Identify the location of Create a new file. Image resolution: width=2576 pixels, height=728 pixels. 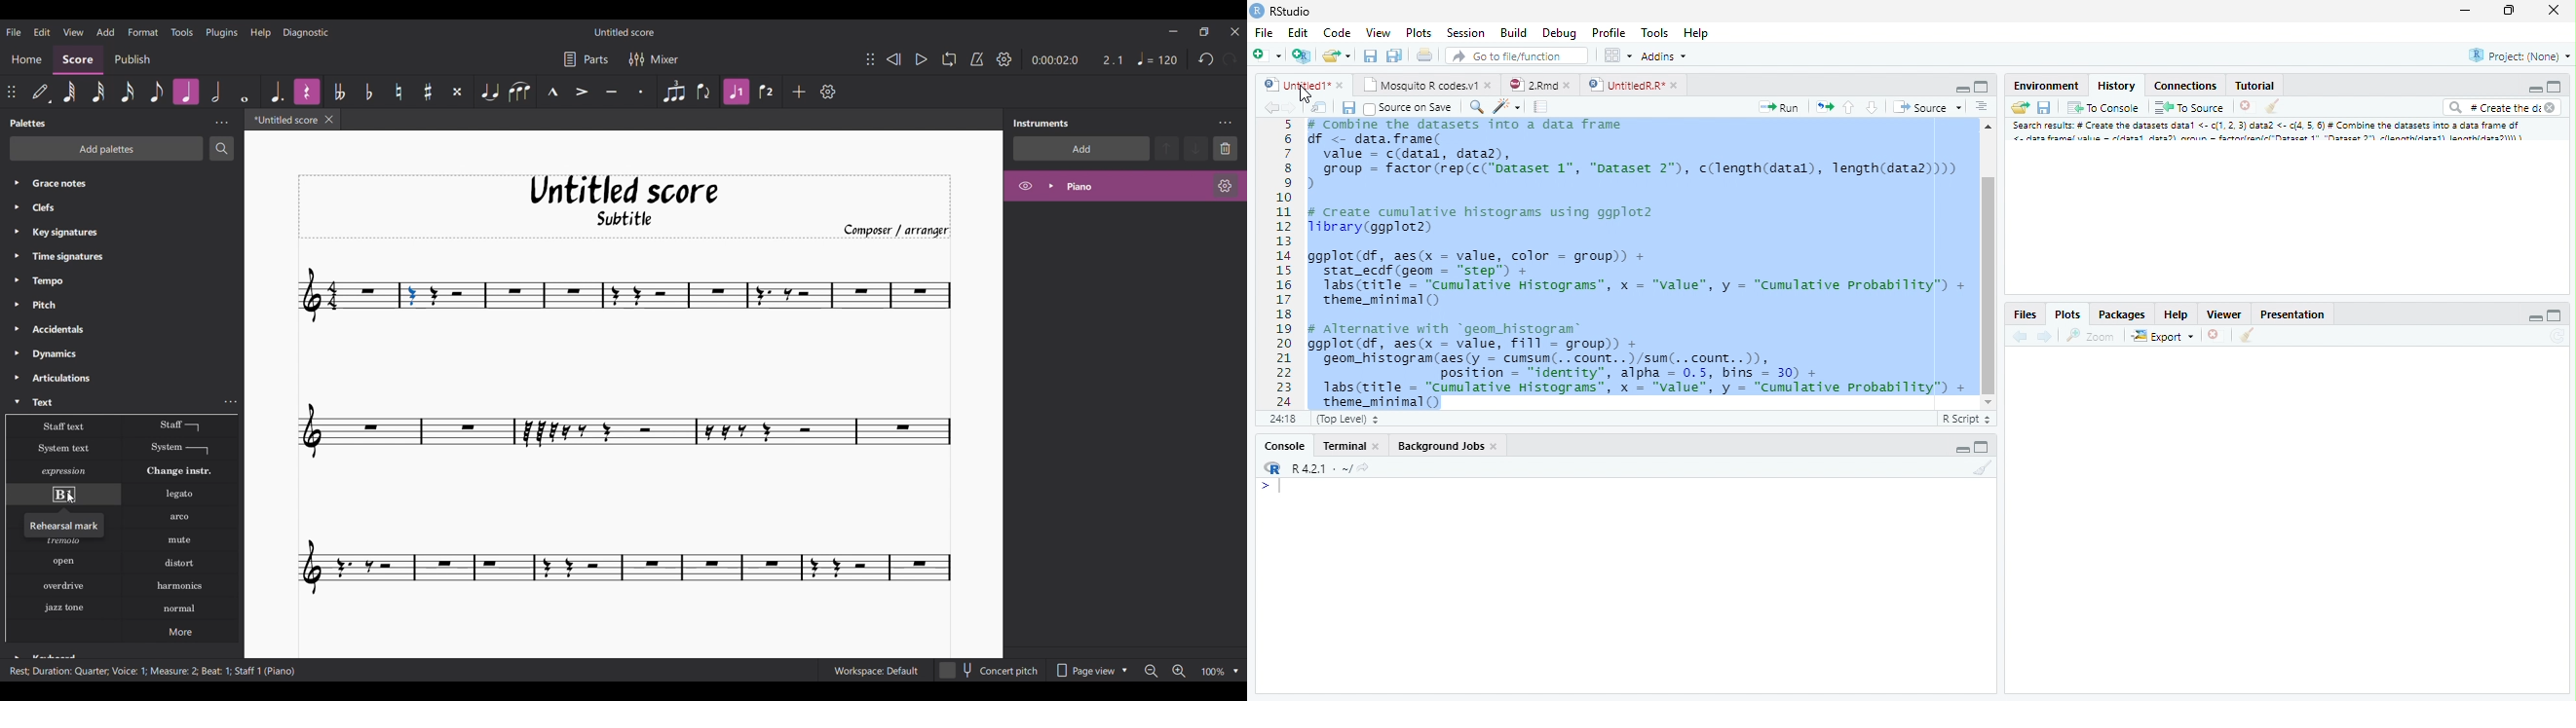
(1339, 55).